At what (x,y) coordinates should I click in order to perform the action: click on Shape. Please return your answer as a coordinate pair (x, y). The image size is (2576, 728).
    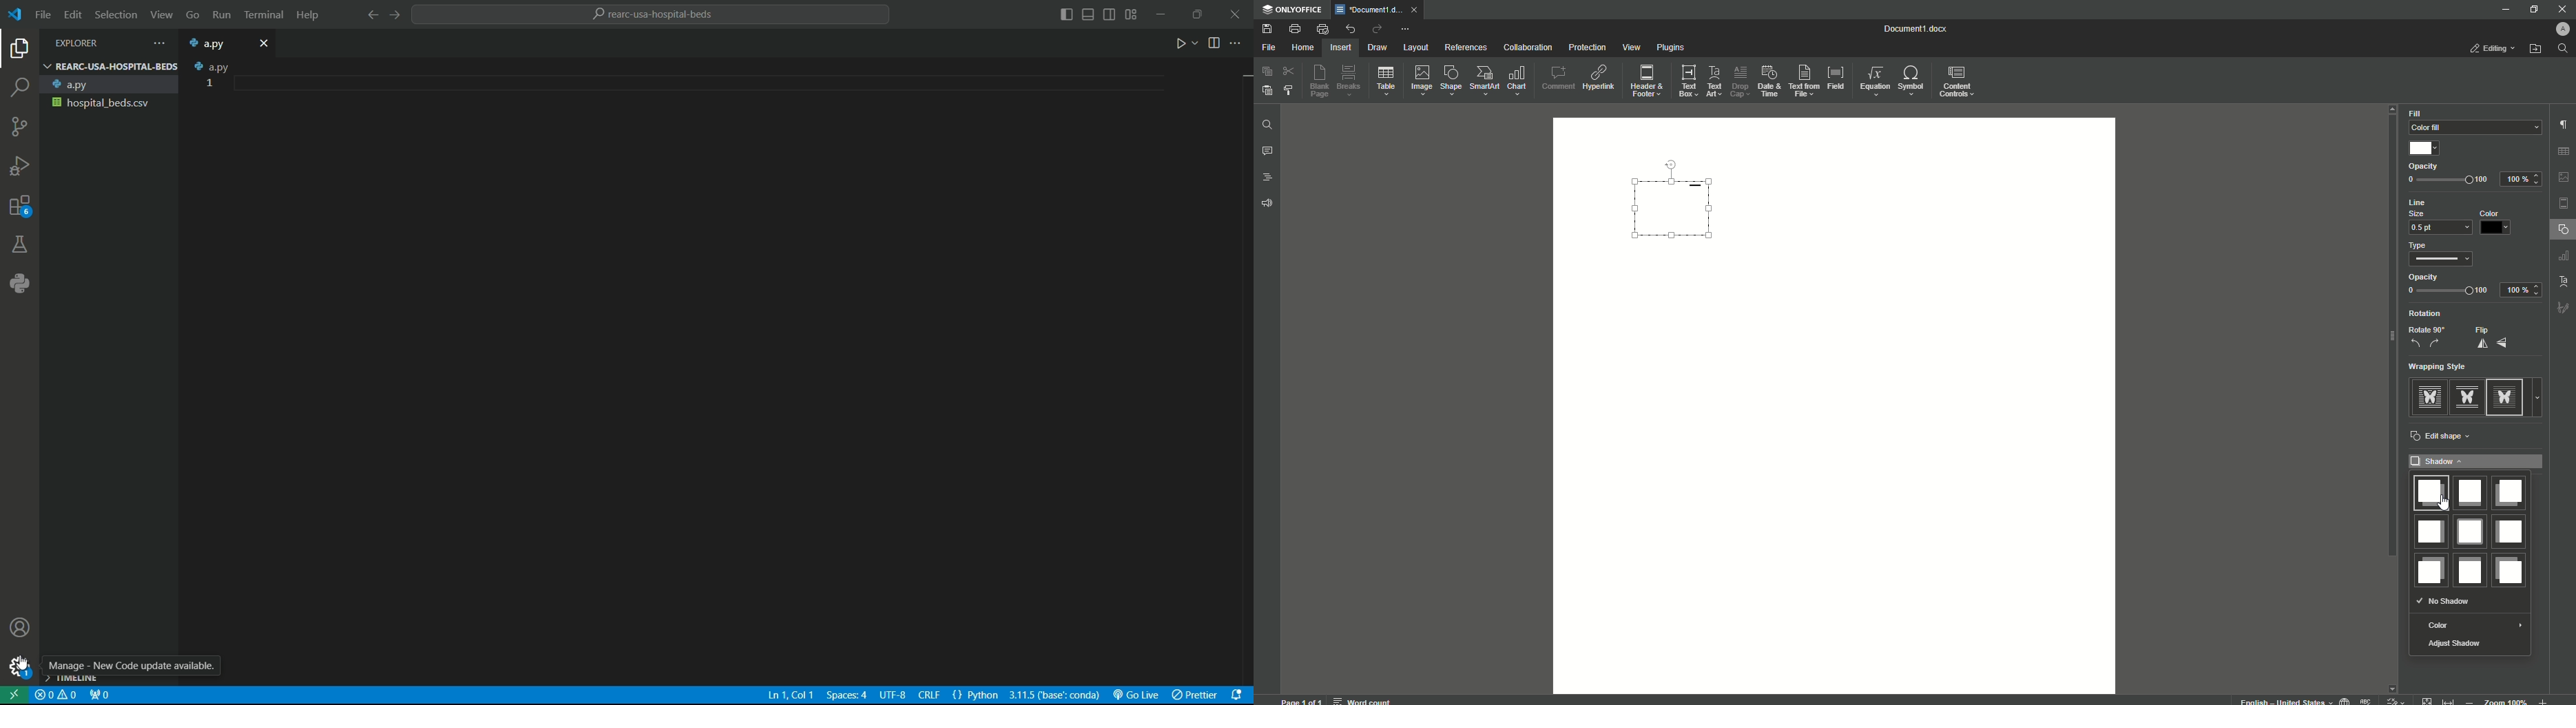
    Looking at the image, I should click on (1449, 80).